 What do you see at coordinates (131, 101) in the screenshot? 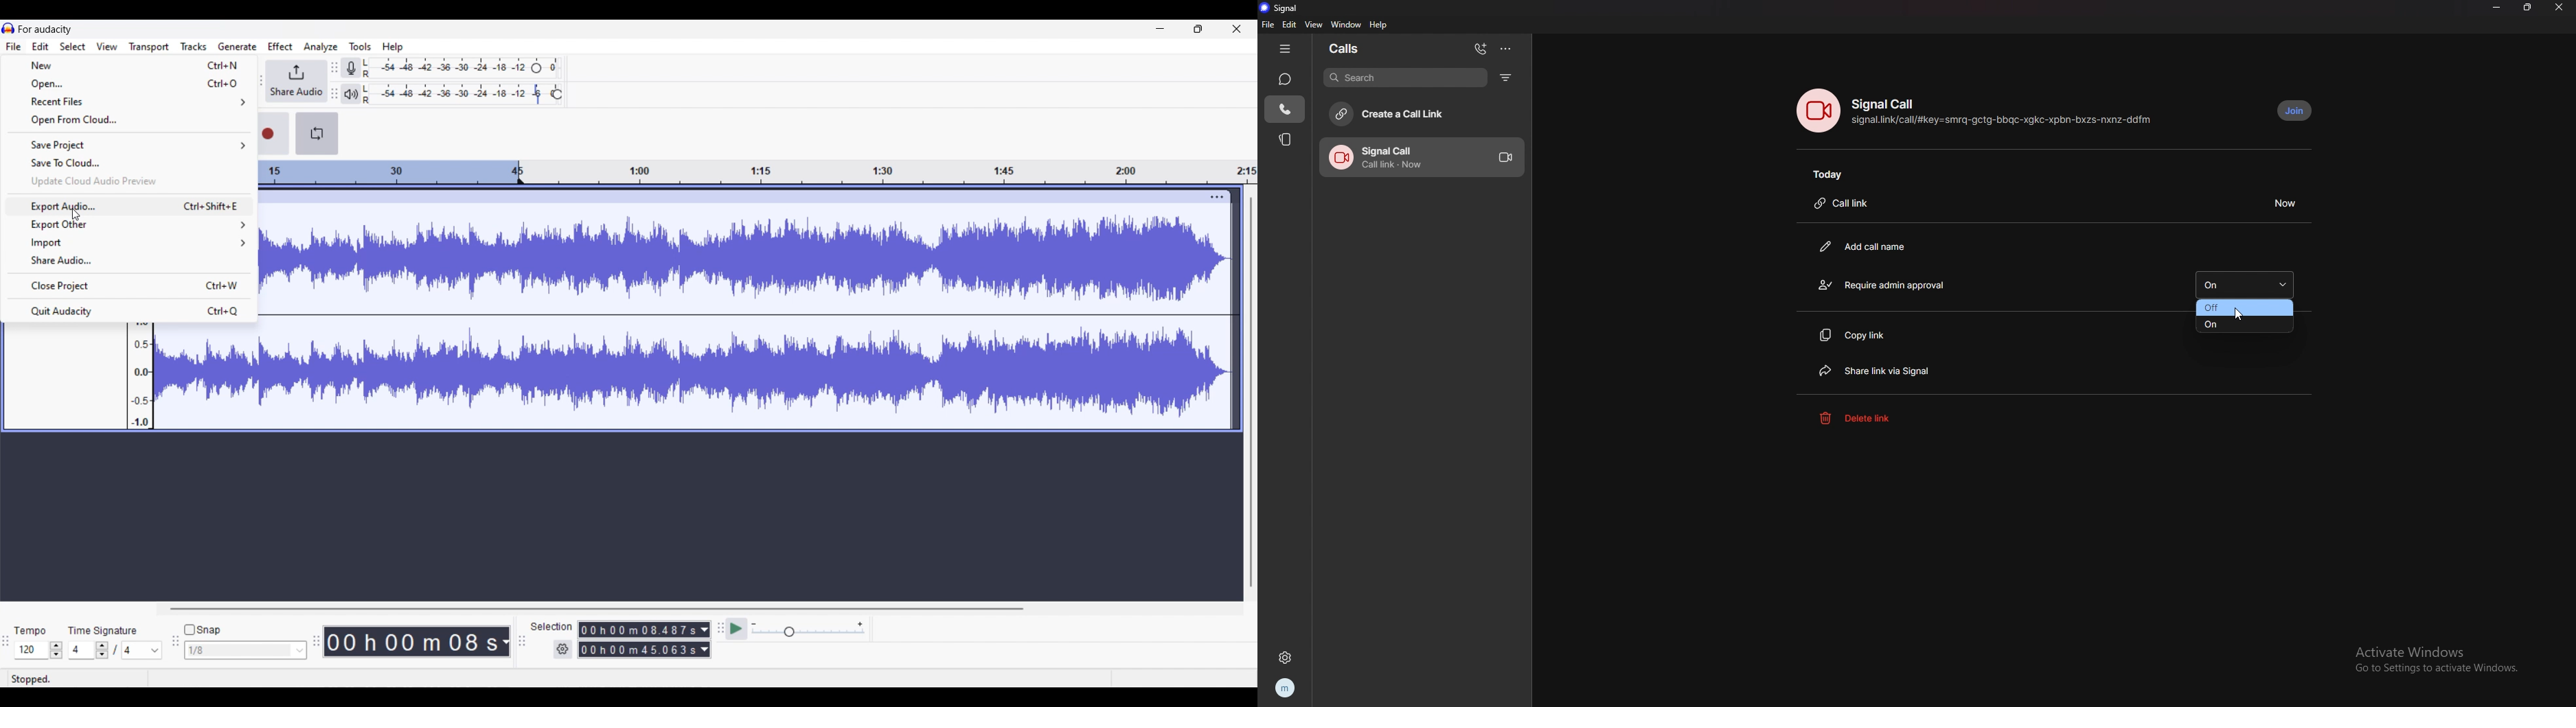
I see `Recent files options` at bounding box center [131, 101].